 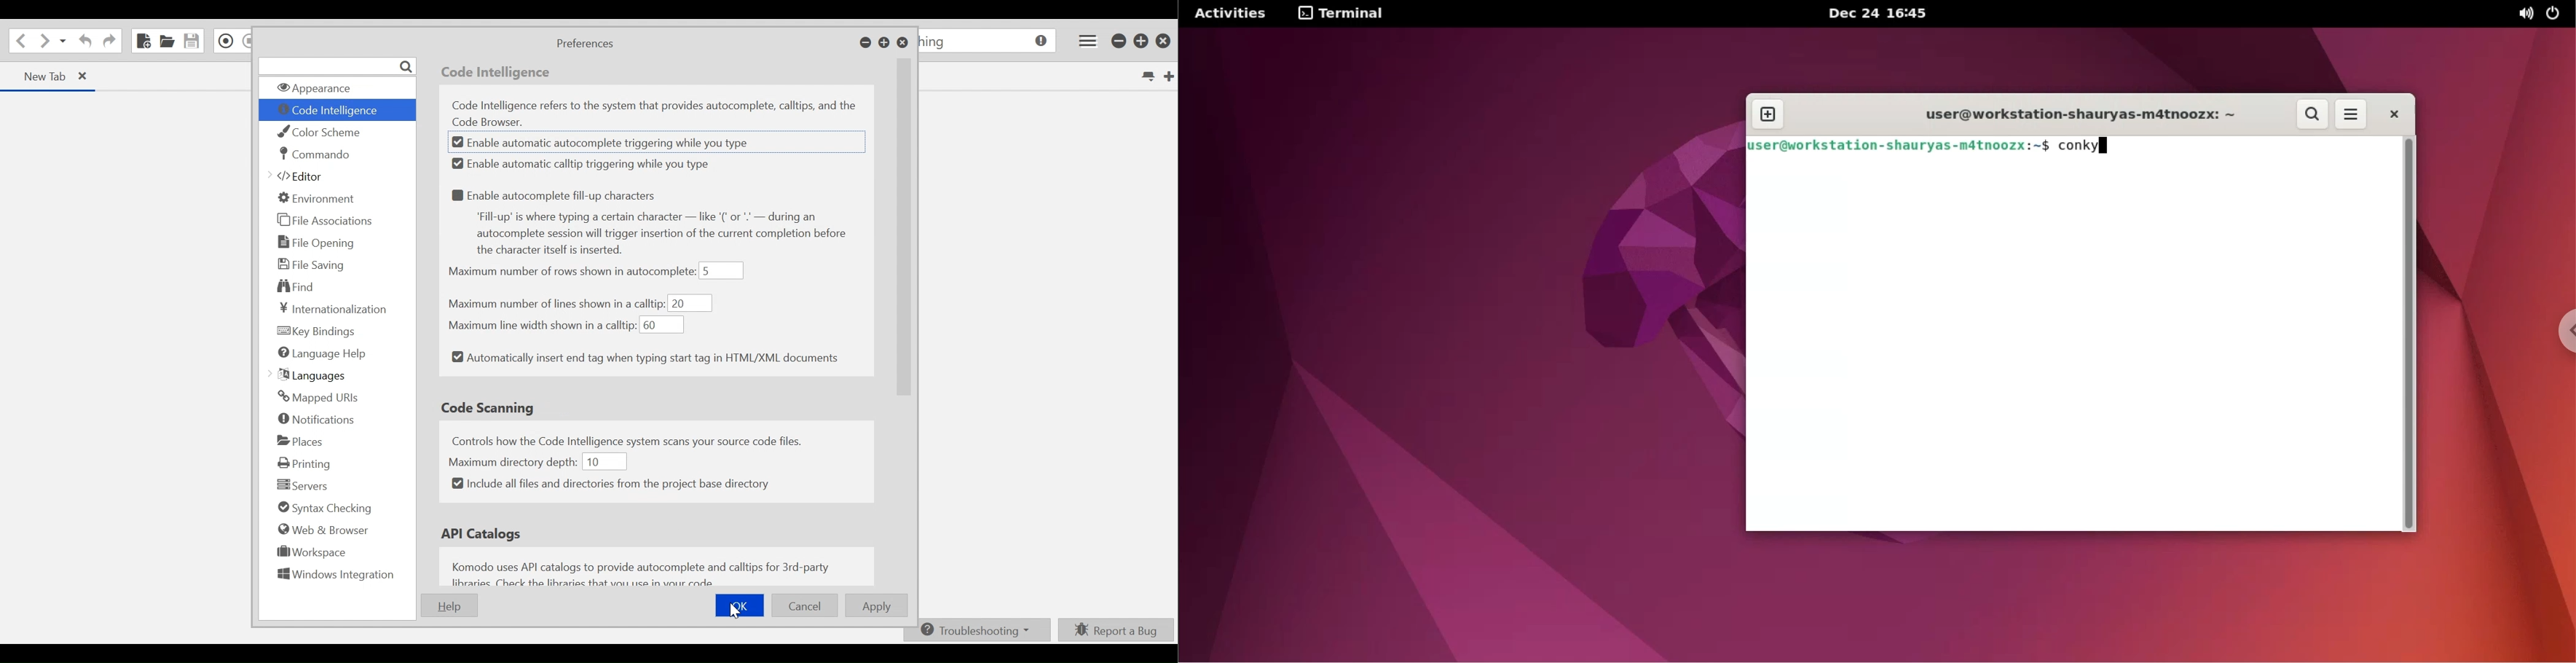 What do you see at coordinates (1117, 629) in the screenshot?
I see `Report a Bug` at bounding box center [1117, 629].